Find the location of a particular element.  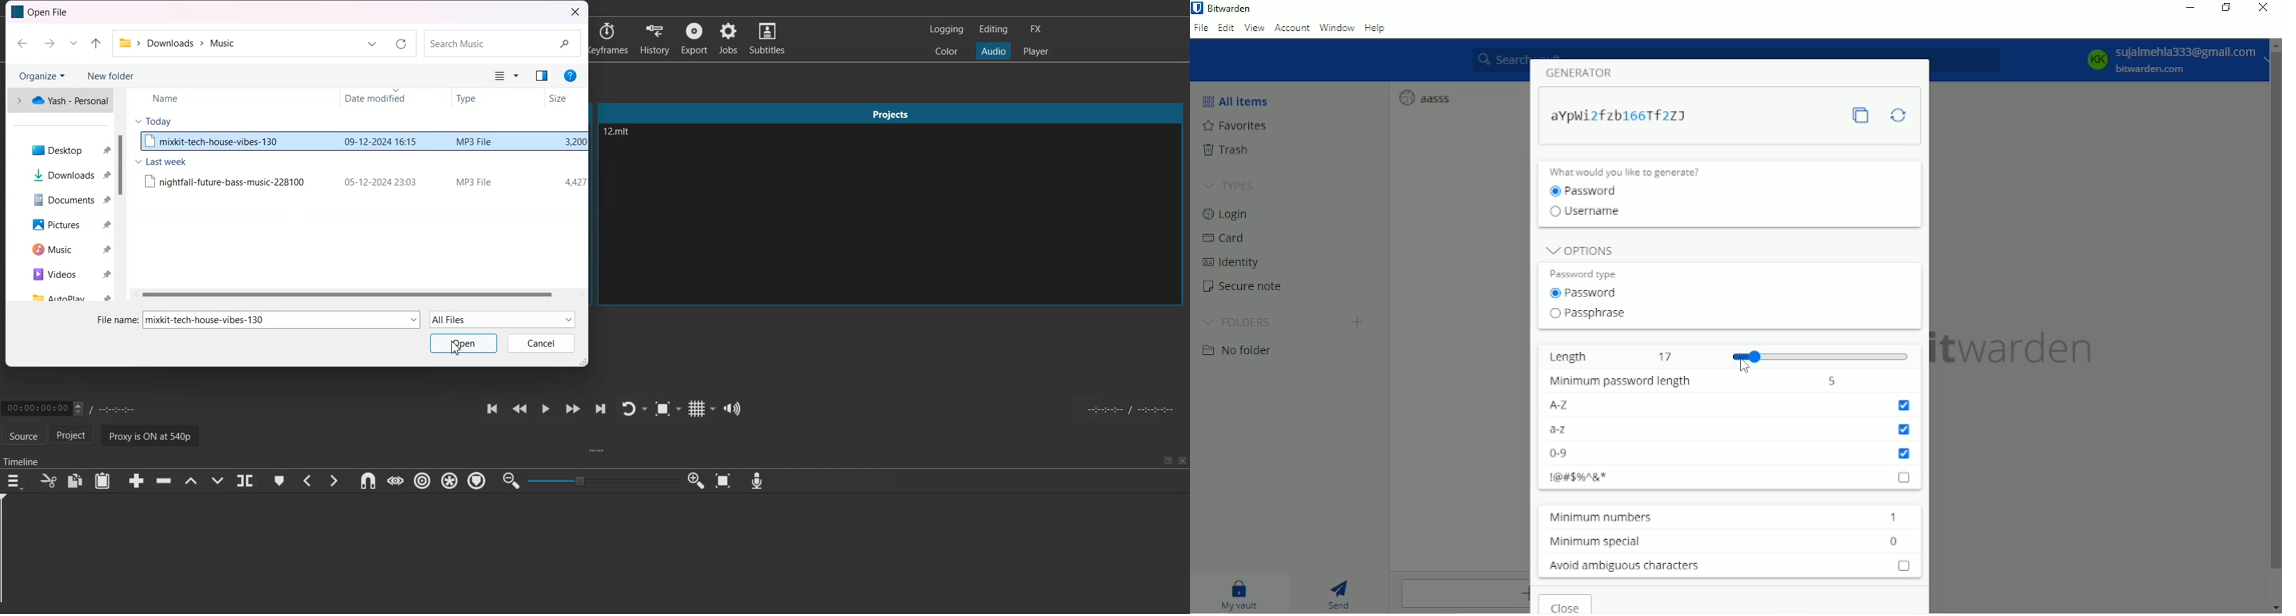

Cut is located at coordinates (47, 481).